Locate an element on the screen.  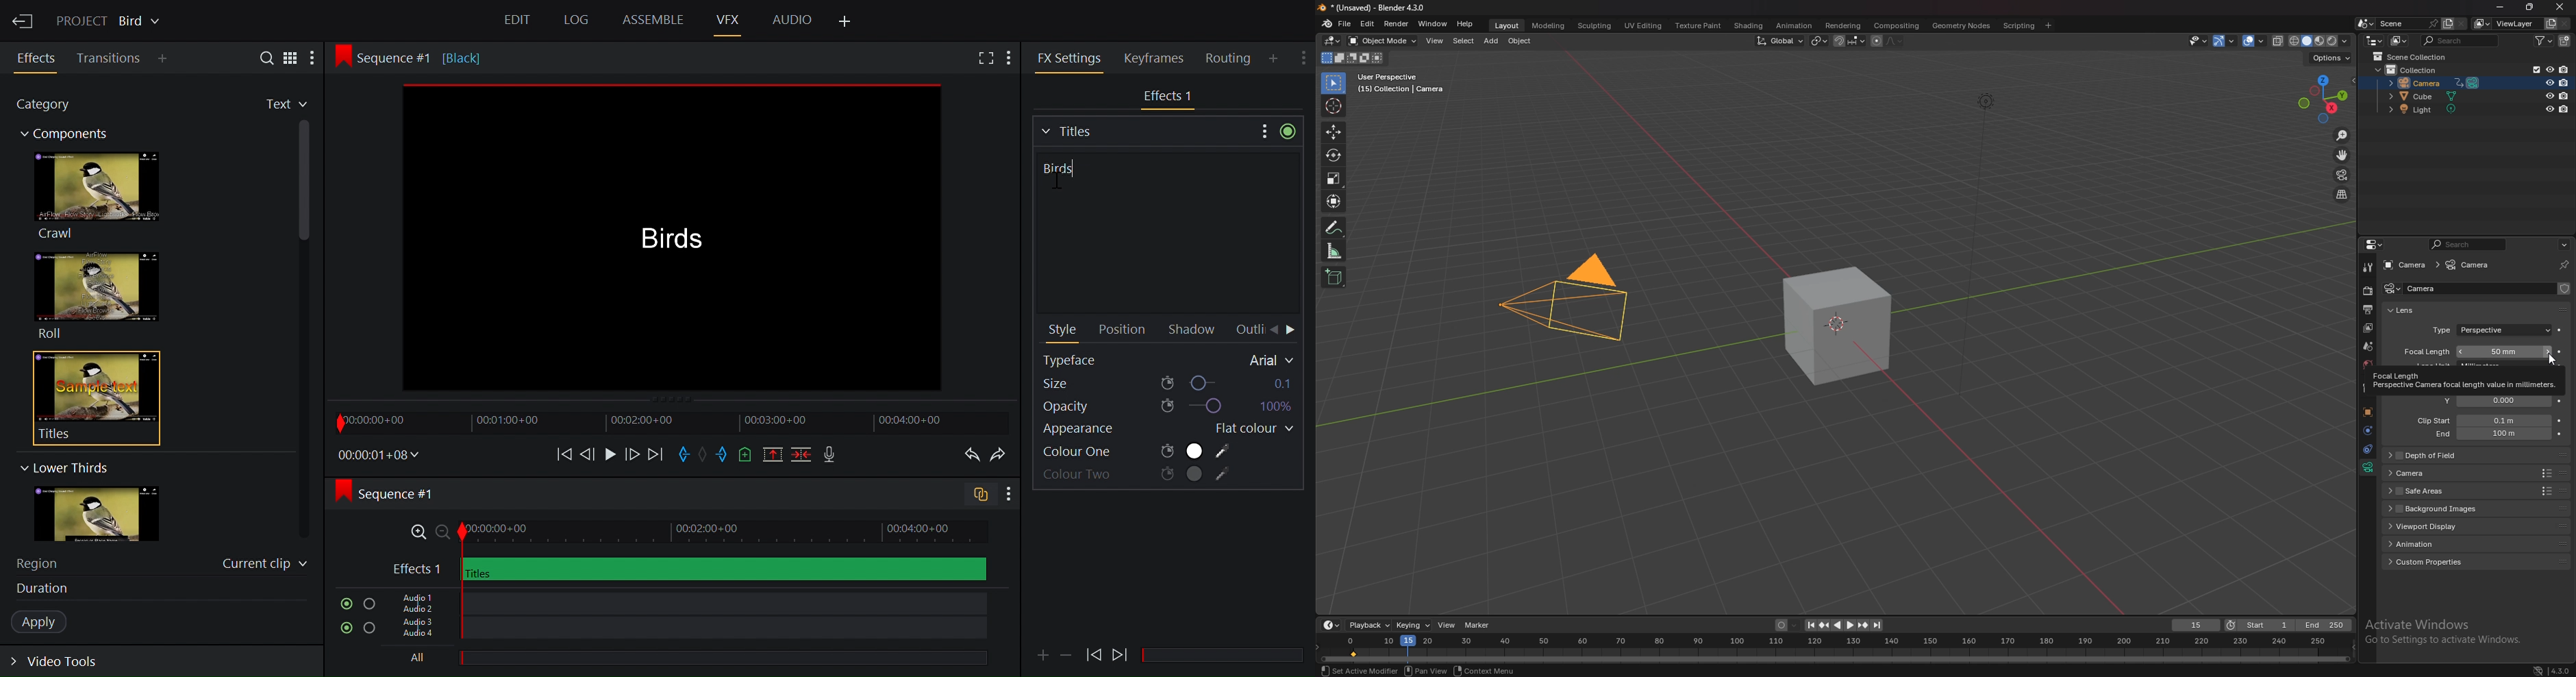
file is located at coordinates (1346, 24).